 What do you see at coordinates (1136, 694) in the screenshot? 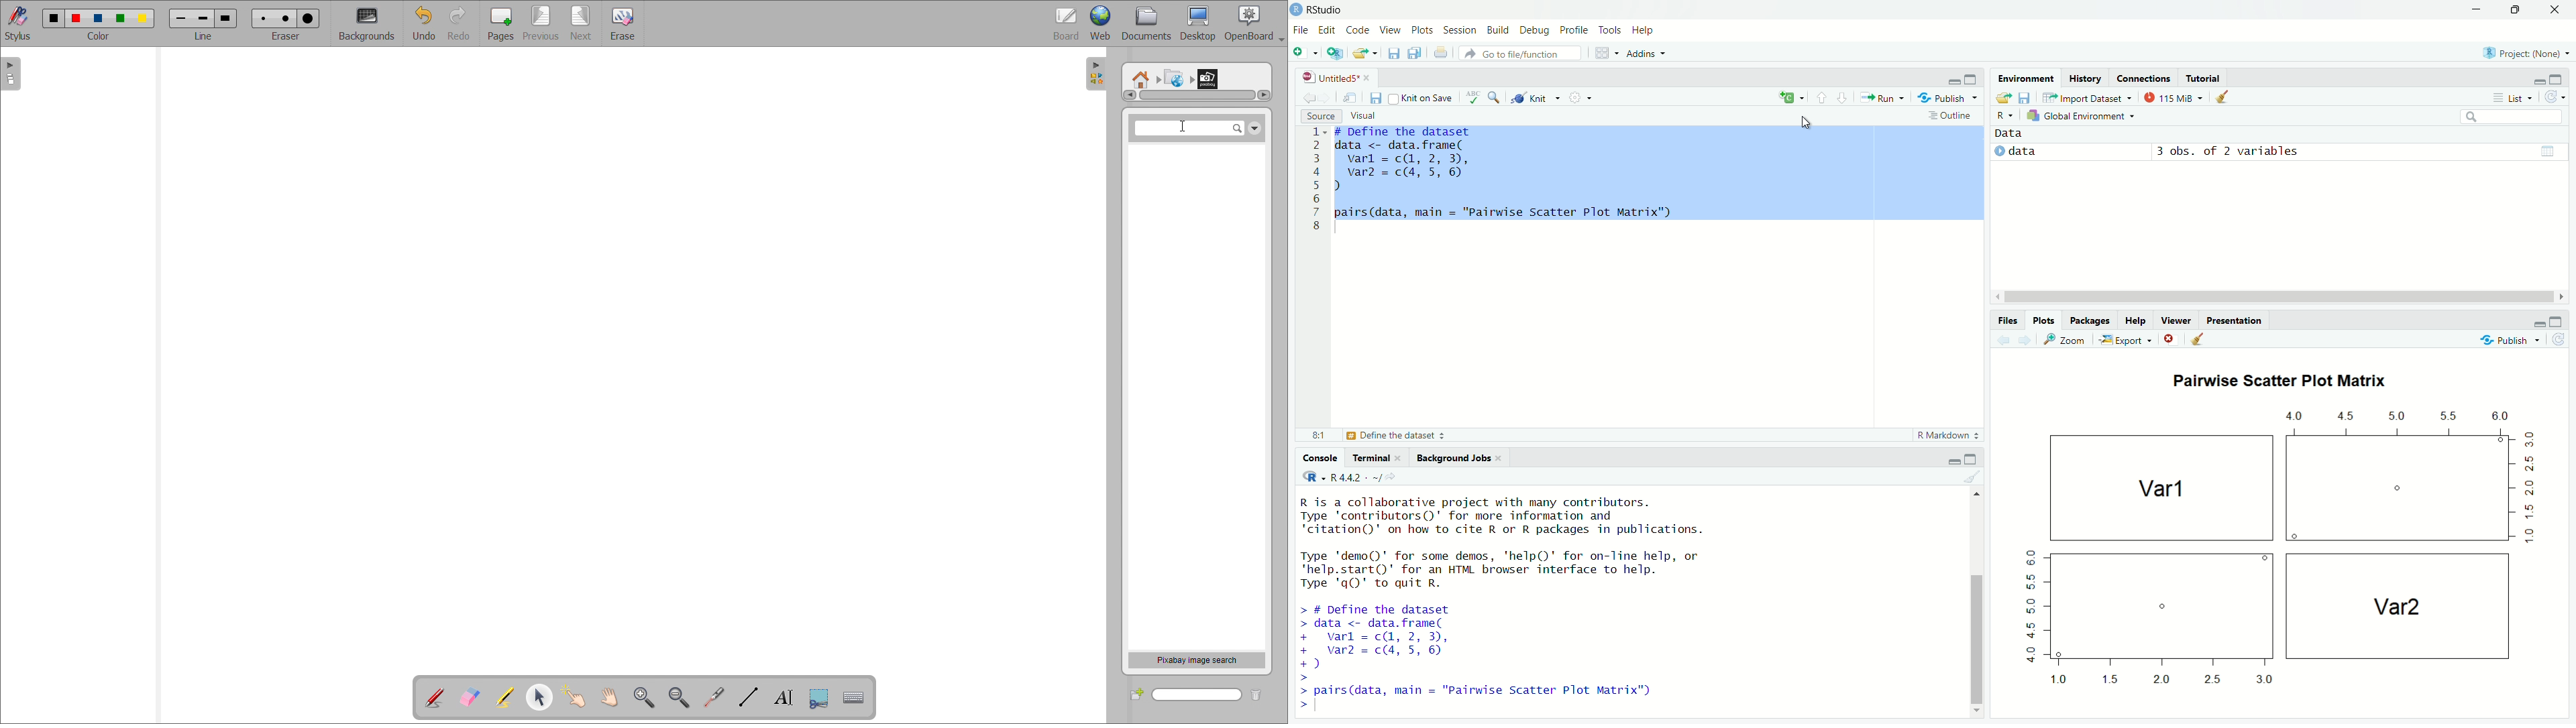
I see `add folder` at bounding box center [1136, 694].